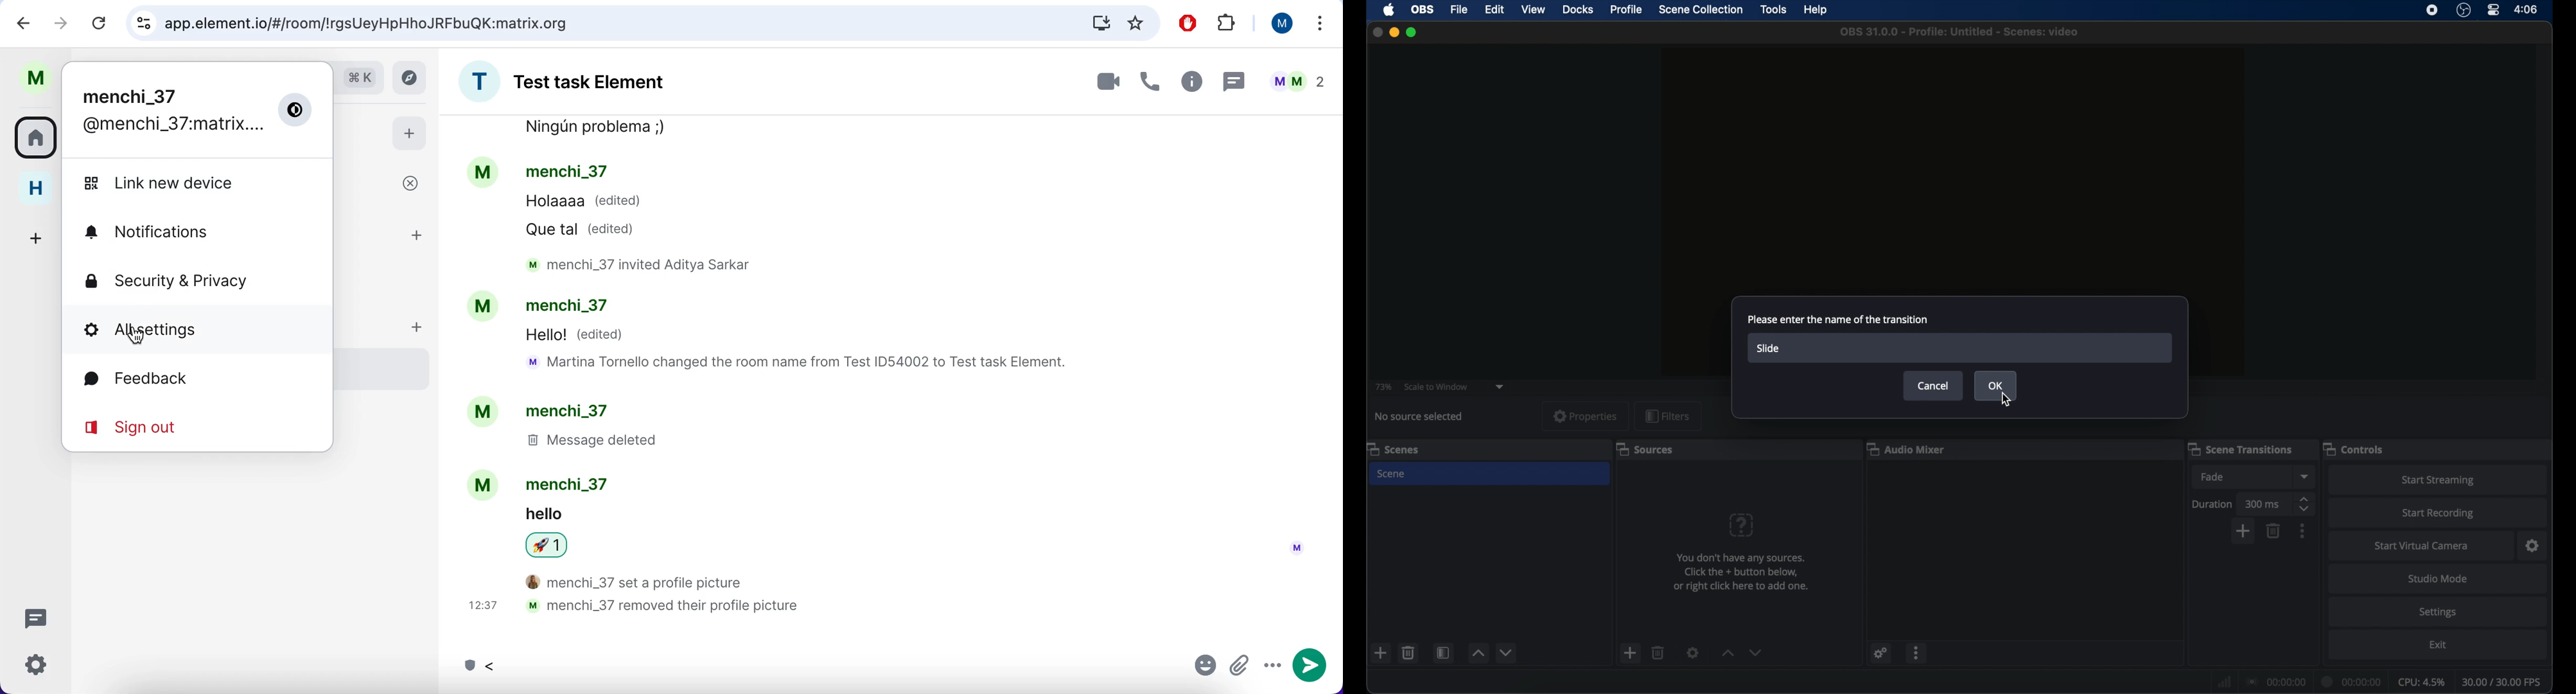 The image size is (2576, 700). What do you see at coordinates (2437, 612) in the screenshot?
I see `settings` at bounding box center [2437, 612].